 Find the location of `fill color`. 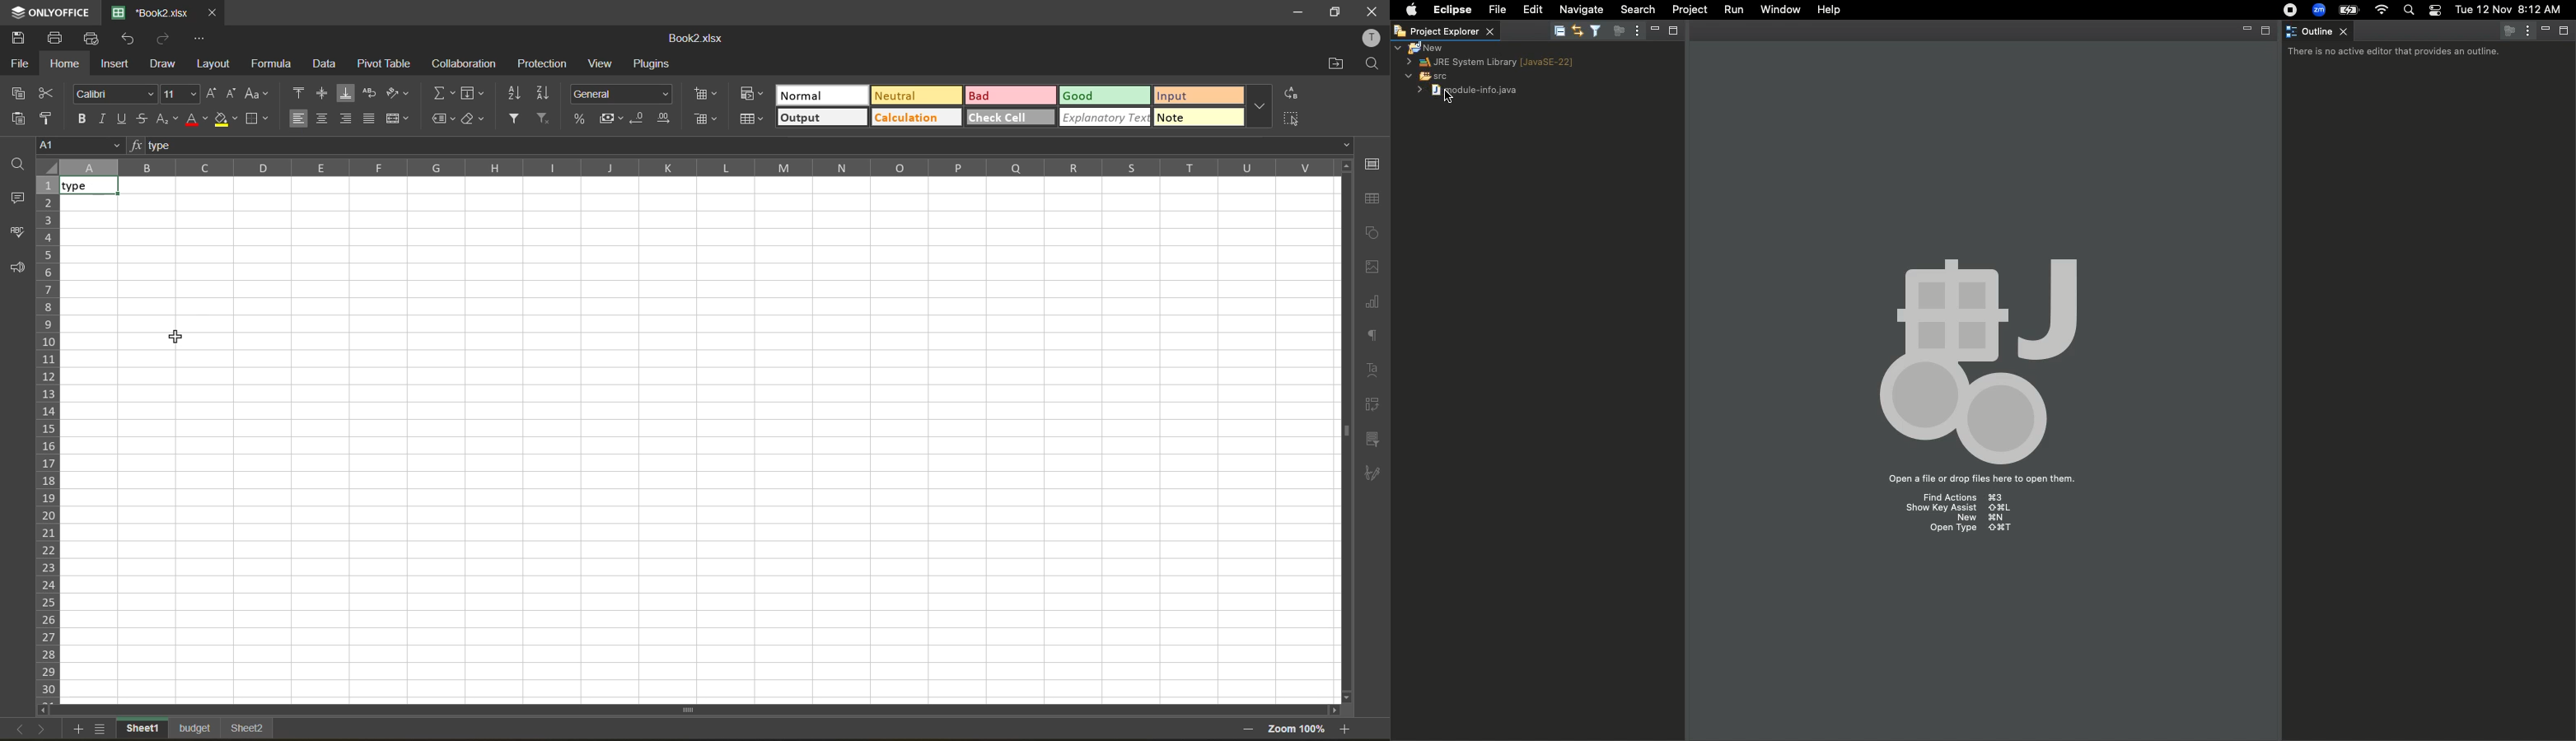

fill color is located at coordinates (227, 119).